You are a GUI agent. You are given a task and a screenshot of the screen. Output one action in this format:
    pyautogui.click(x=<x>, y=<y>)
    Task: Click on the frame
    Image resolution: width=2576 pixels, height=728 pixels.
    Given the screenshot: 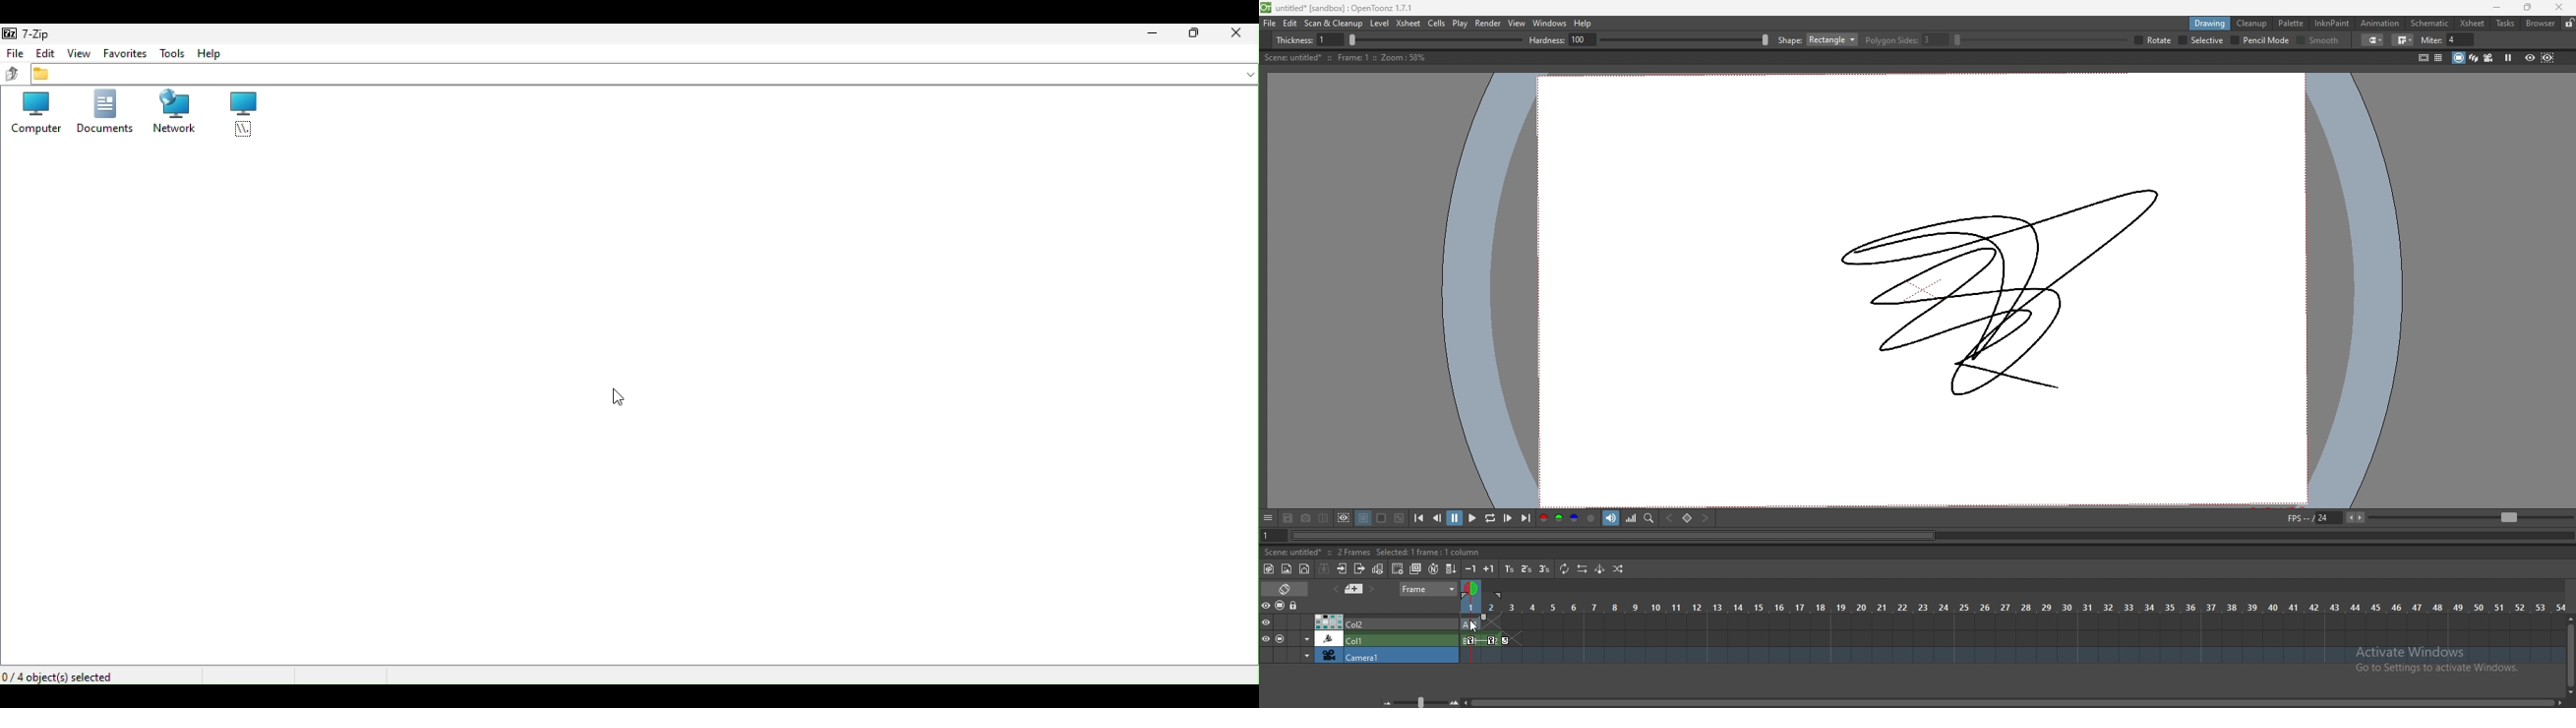 What is the action you would take?
    pyautogui.click(x=1429, y=587)
    